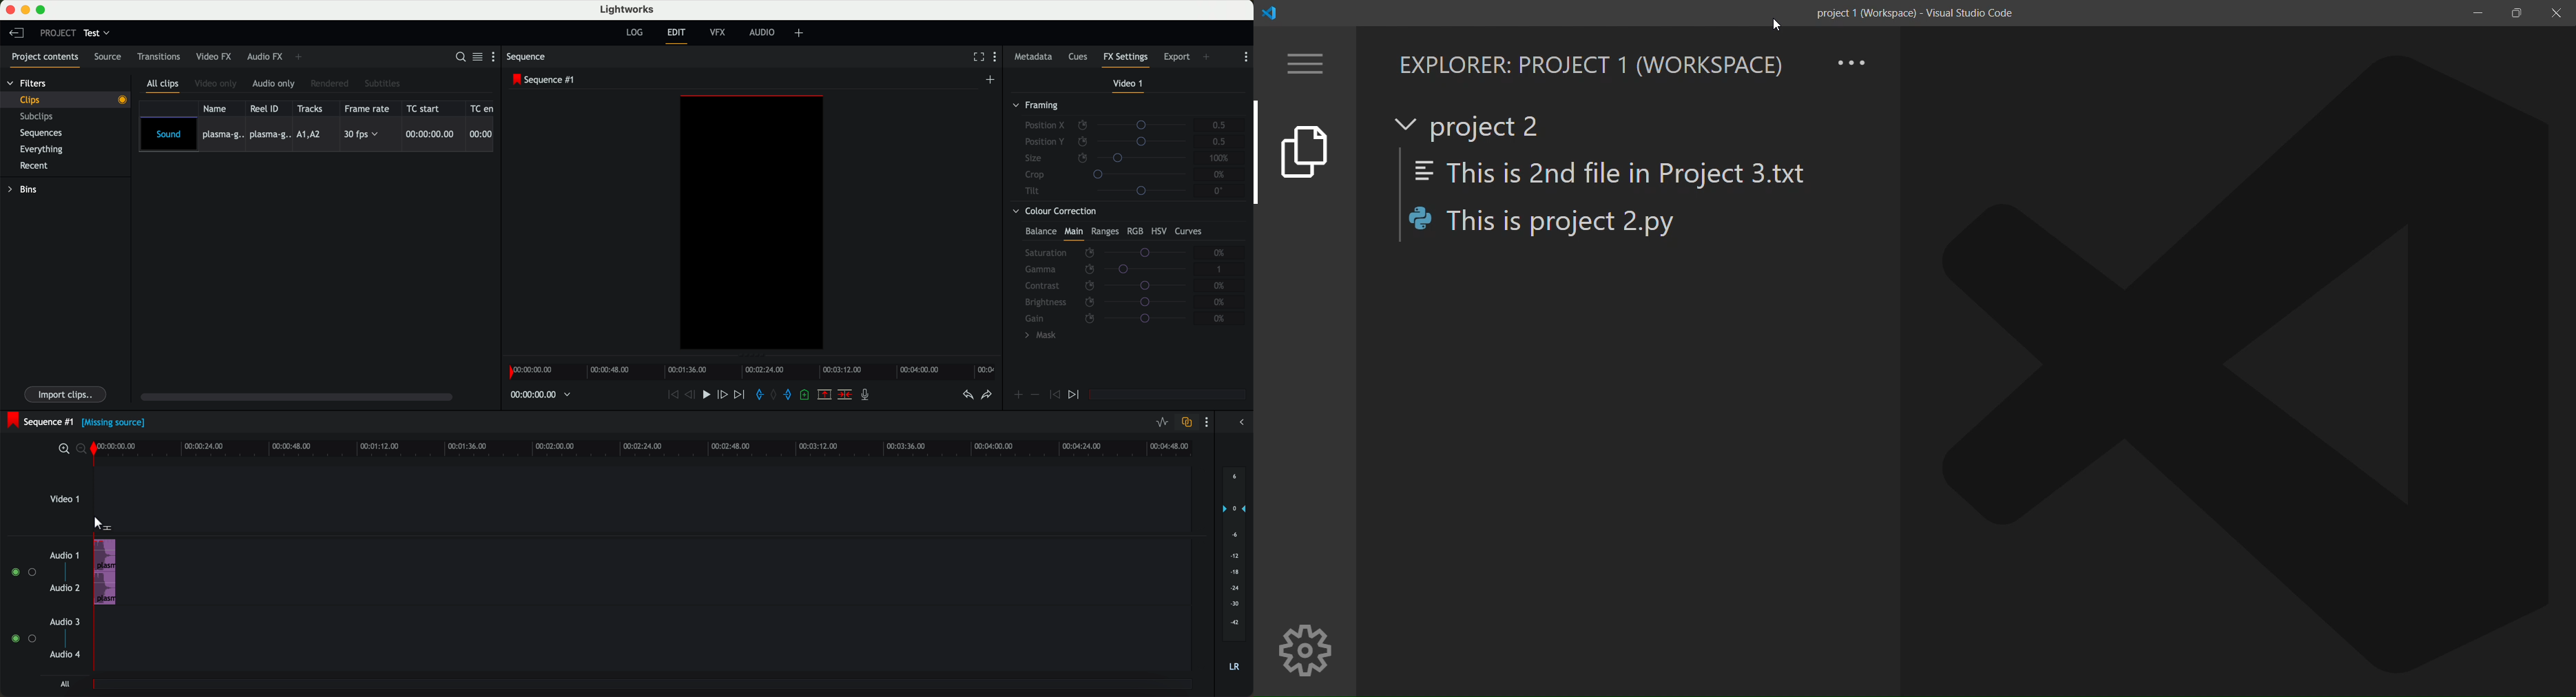 This screenshot has width=2576, height=700. What do you see at coordinates (312, 108) in the screenshot?
I see `tracks` at bounding box center [312, 108].